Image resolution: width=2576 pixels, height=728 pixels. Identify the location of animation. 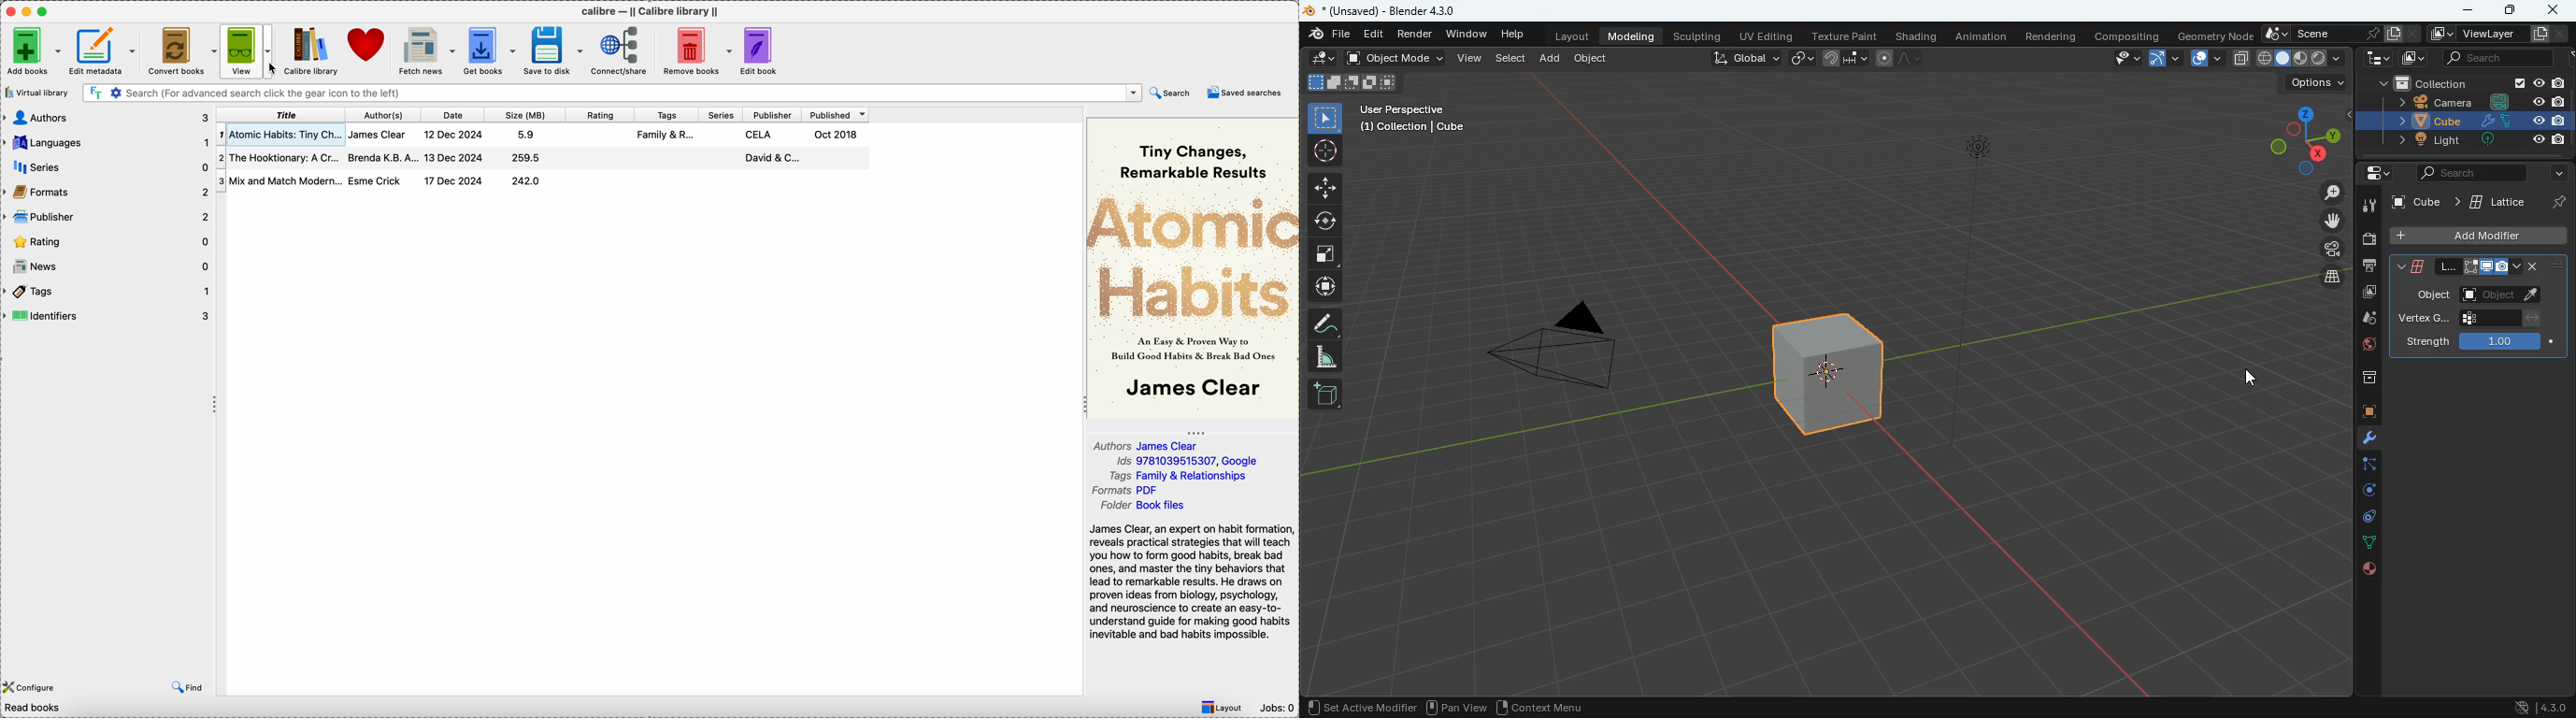
(1980, 36).